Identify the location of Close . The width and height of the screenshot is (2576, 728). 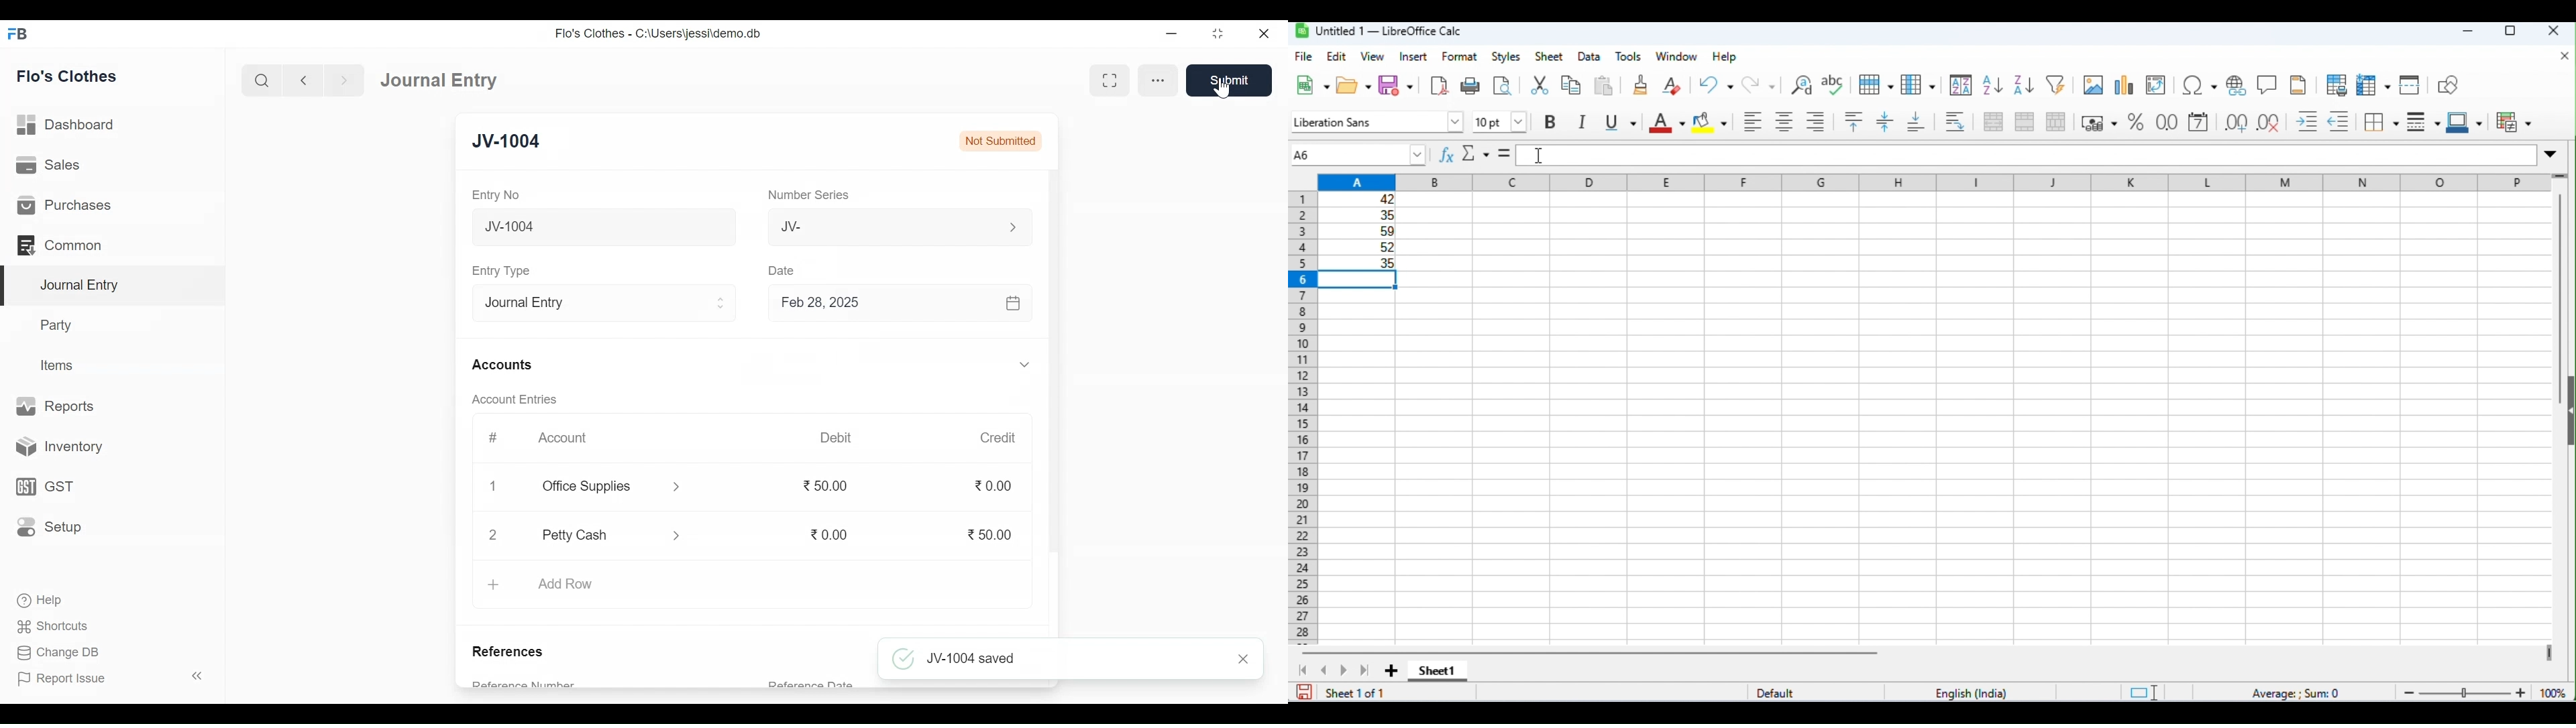
(492, 535).